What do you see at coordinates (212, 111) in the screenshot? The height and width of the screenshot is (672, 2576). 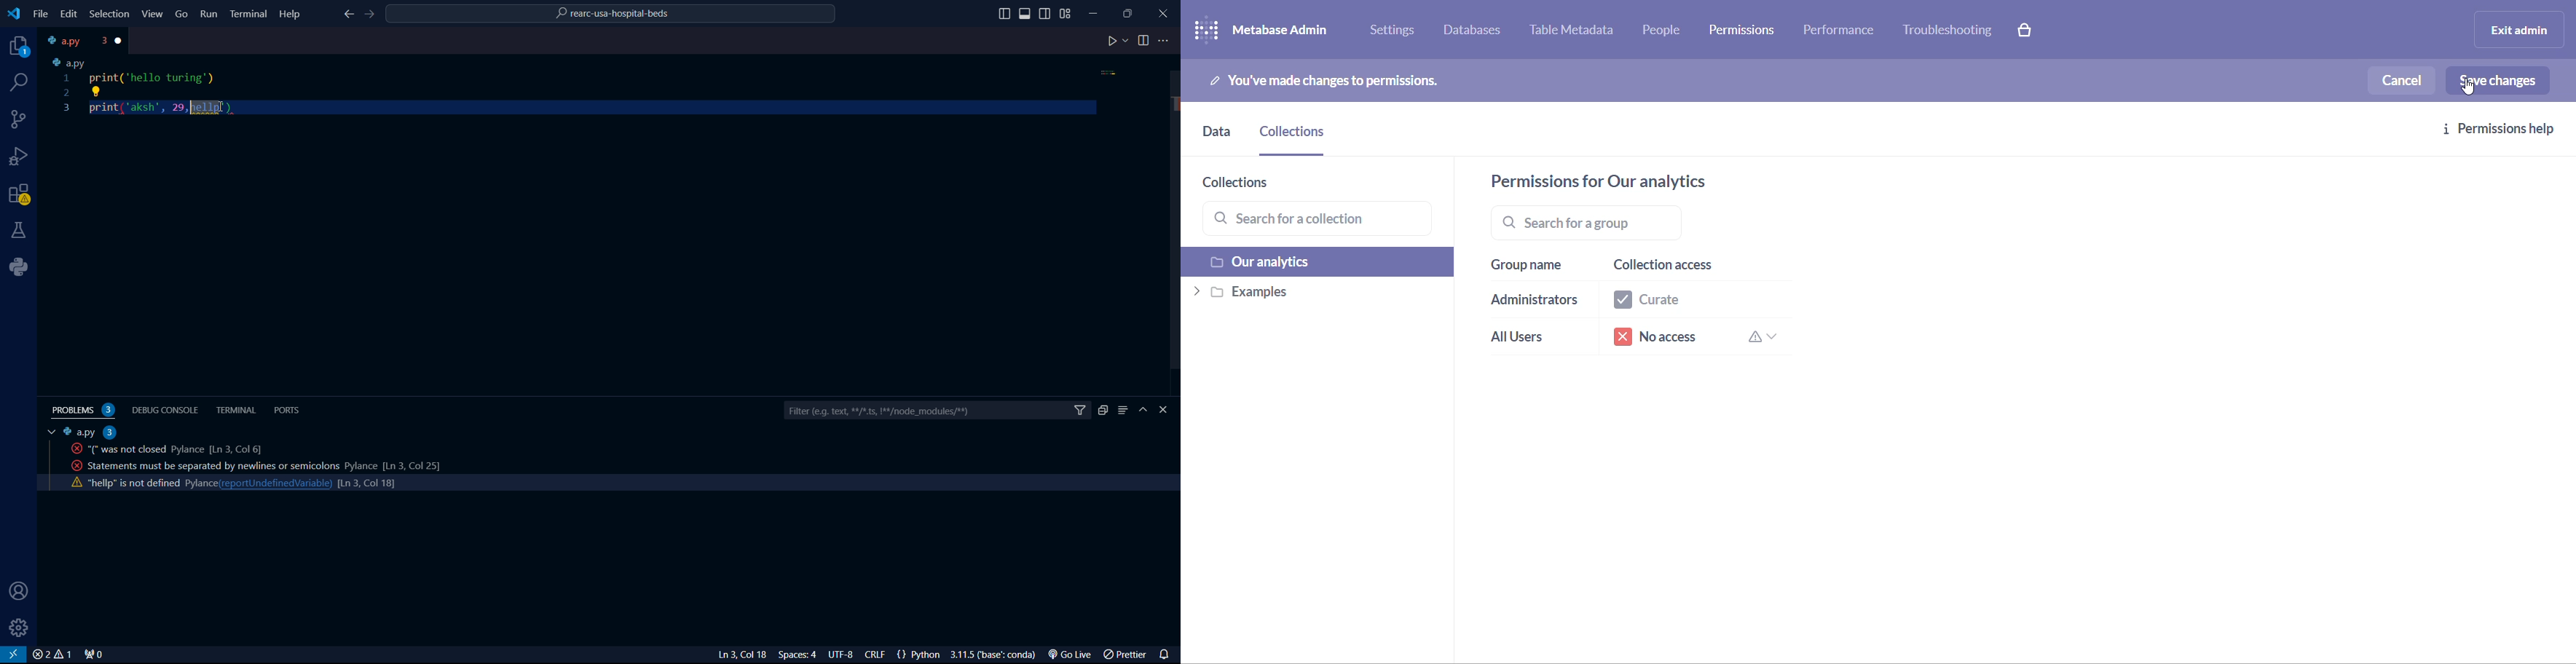 I see `cursor` at bounding box center [212, 111].